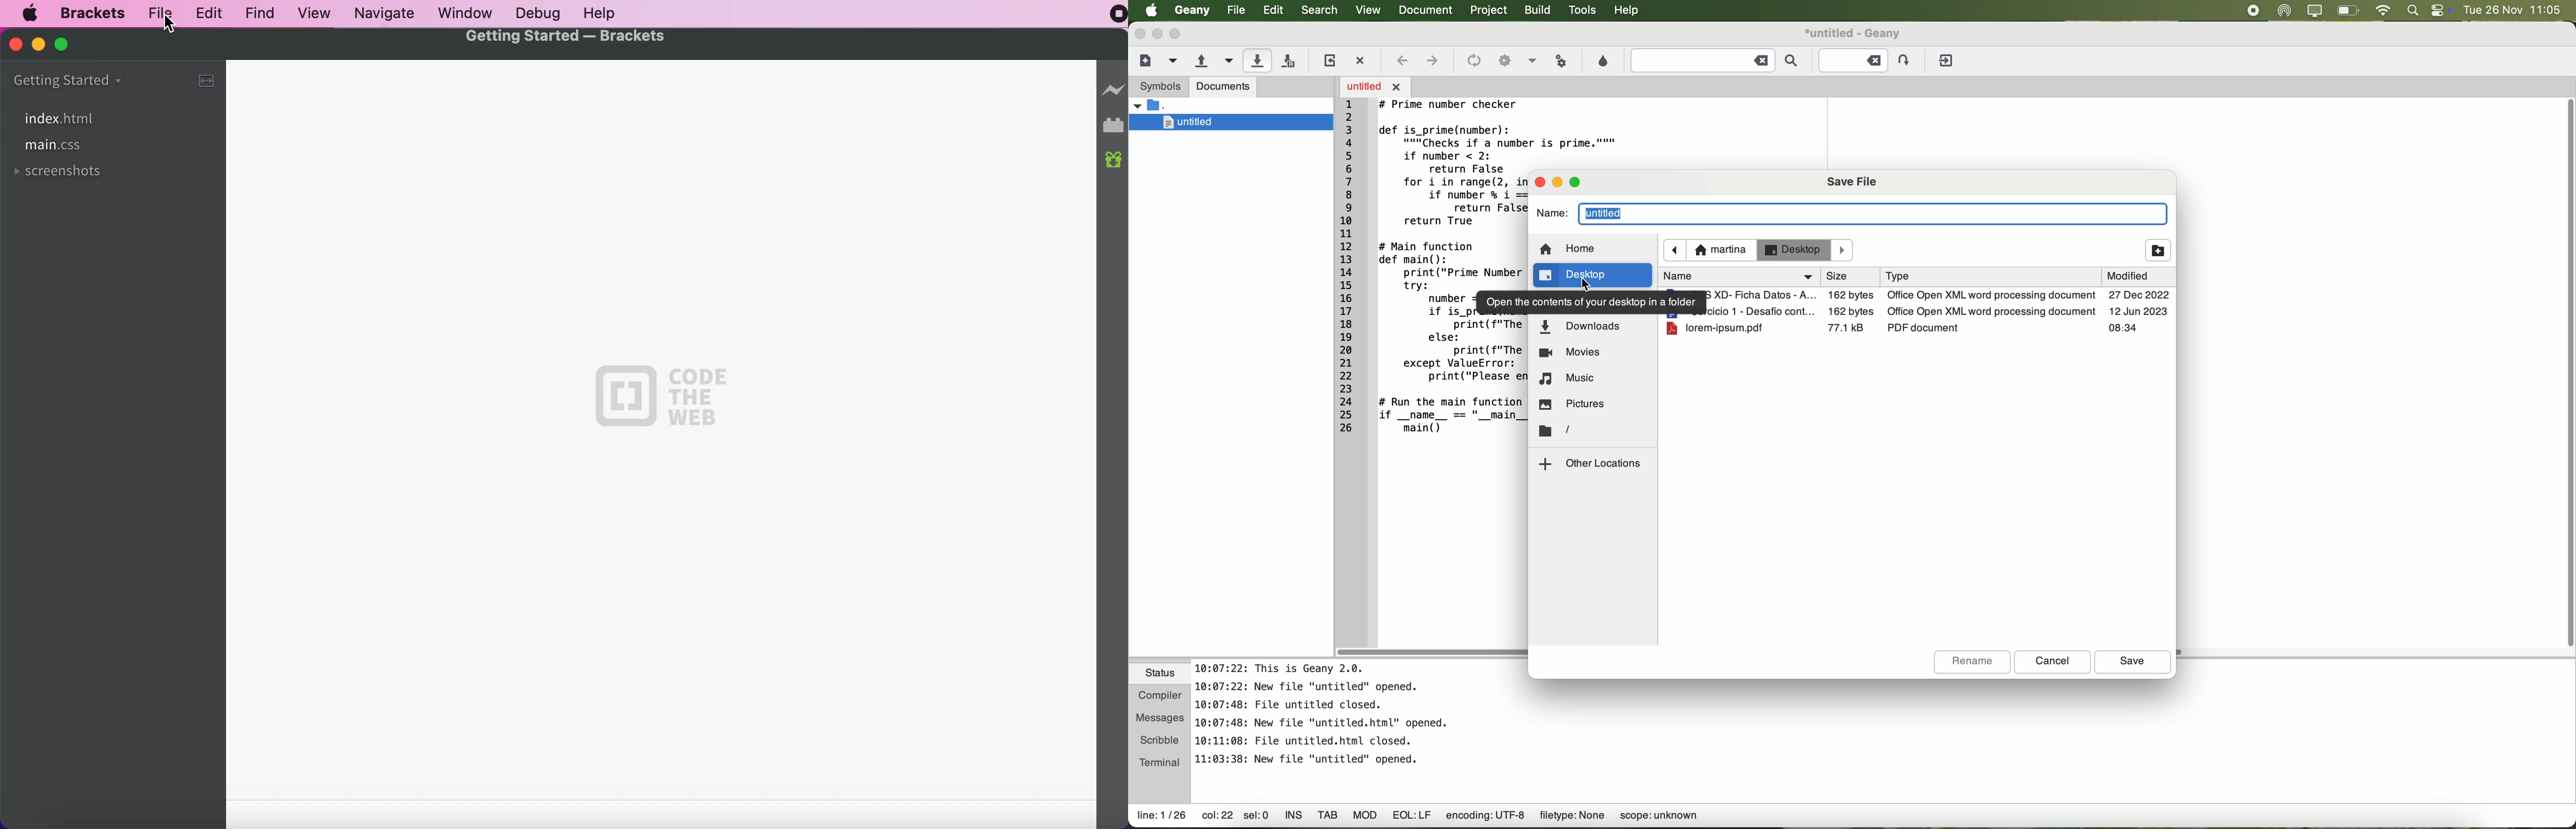  Describe the element at coordinates (1852, 182) in the screenshot. I see `save file` at that location.